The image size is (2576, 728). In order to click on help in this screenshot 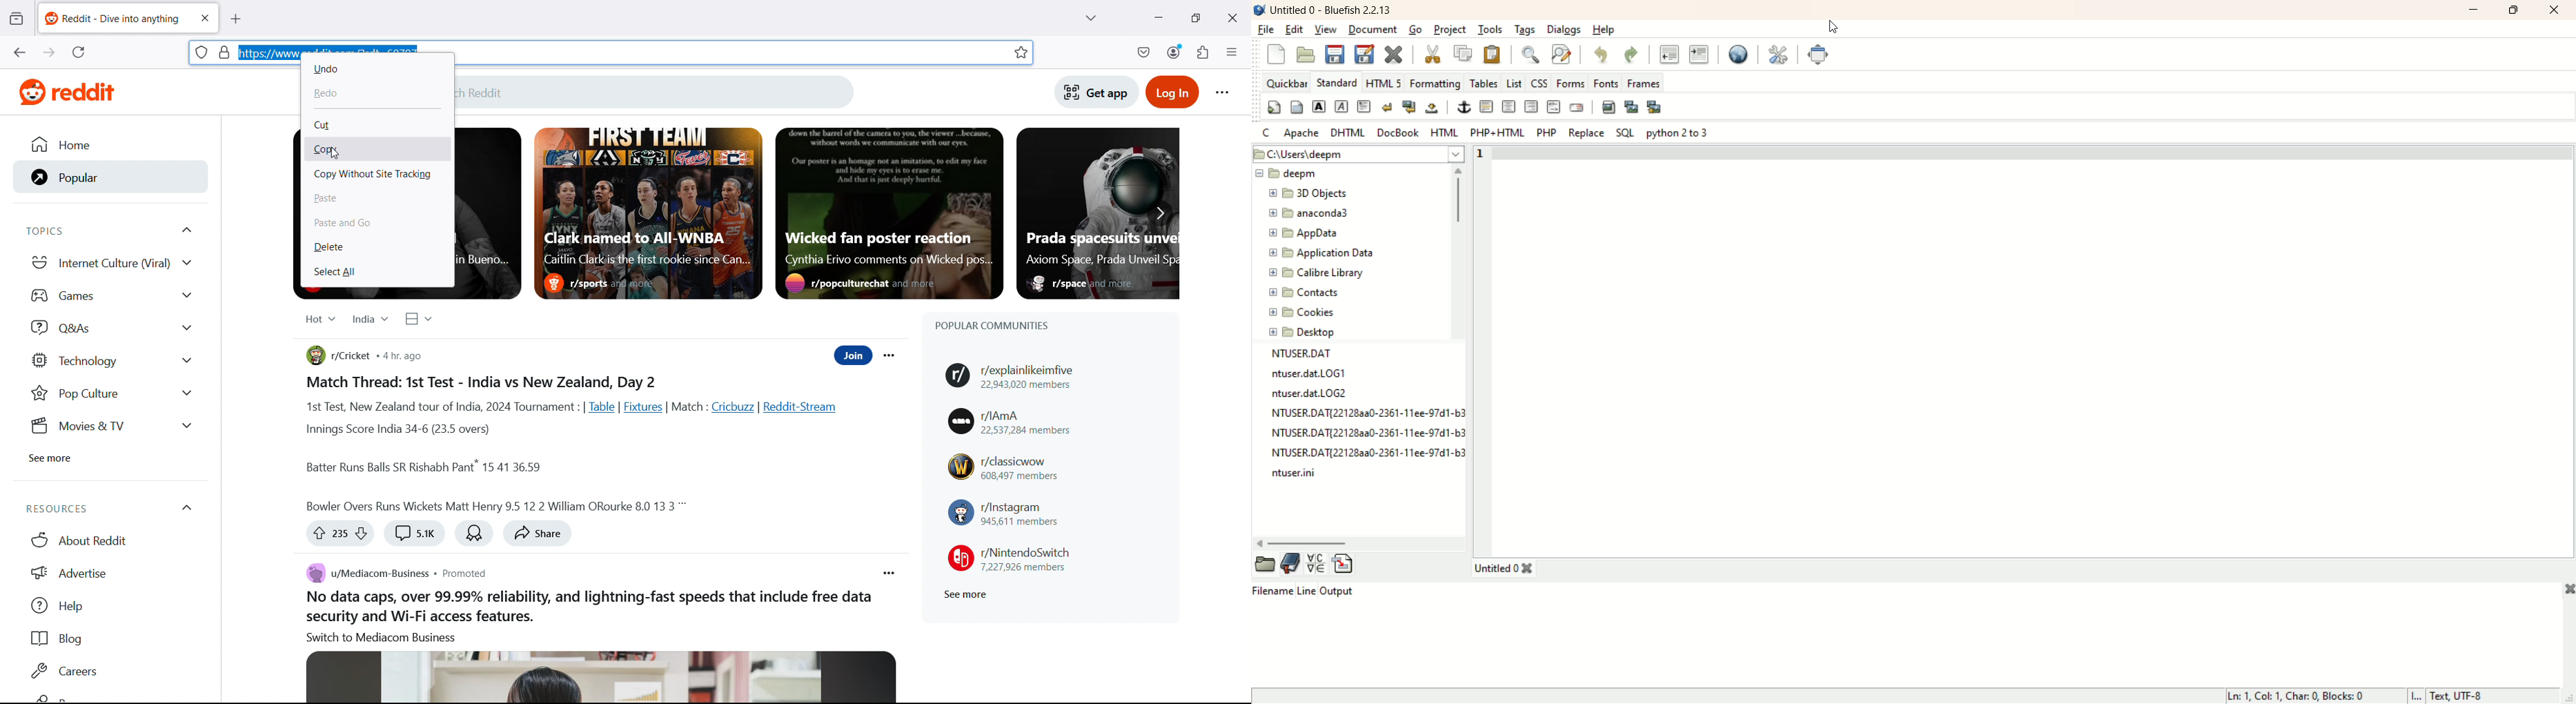, I will do `click(109, 606)`.